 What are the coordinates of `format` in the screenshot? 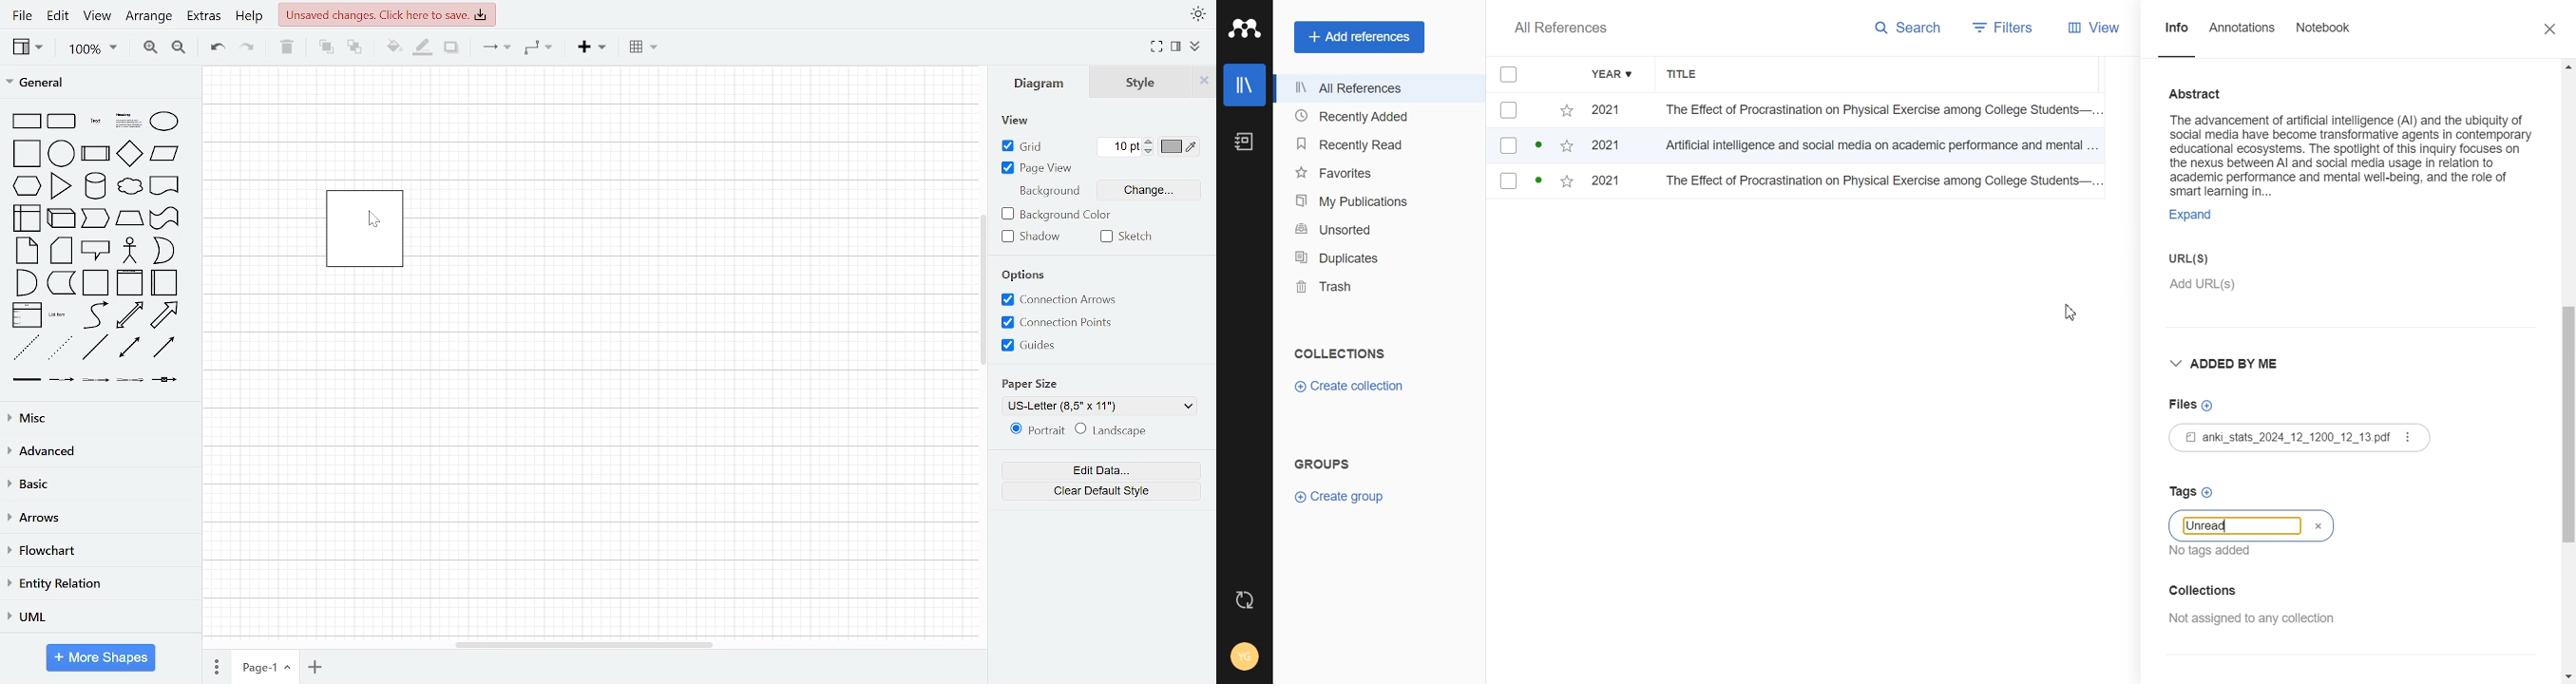 It's located at (1176, 47).